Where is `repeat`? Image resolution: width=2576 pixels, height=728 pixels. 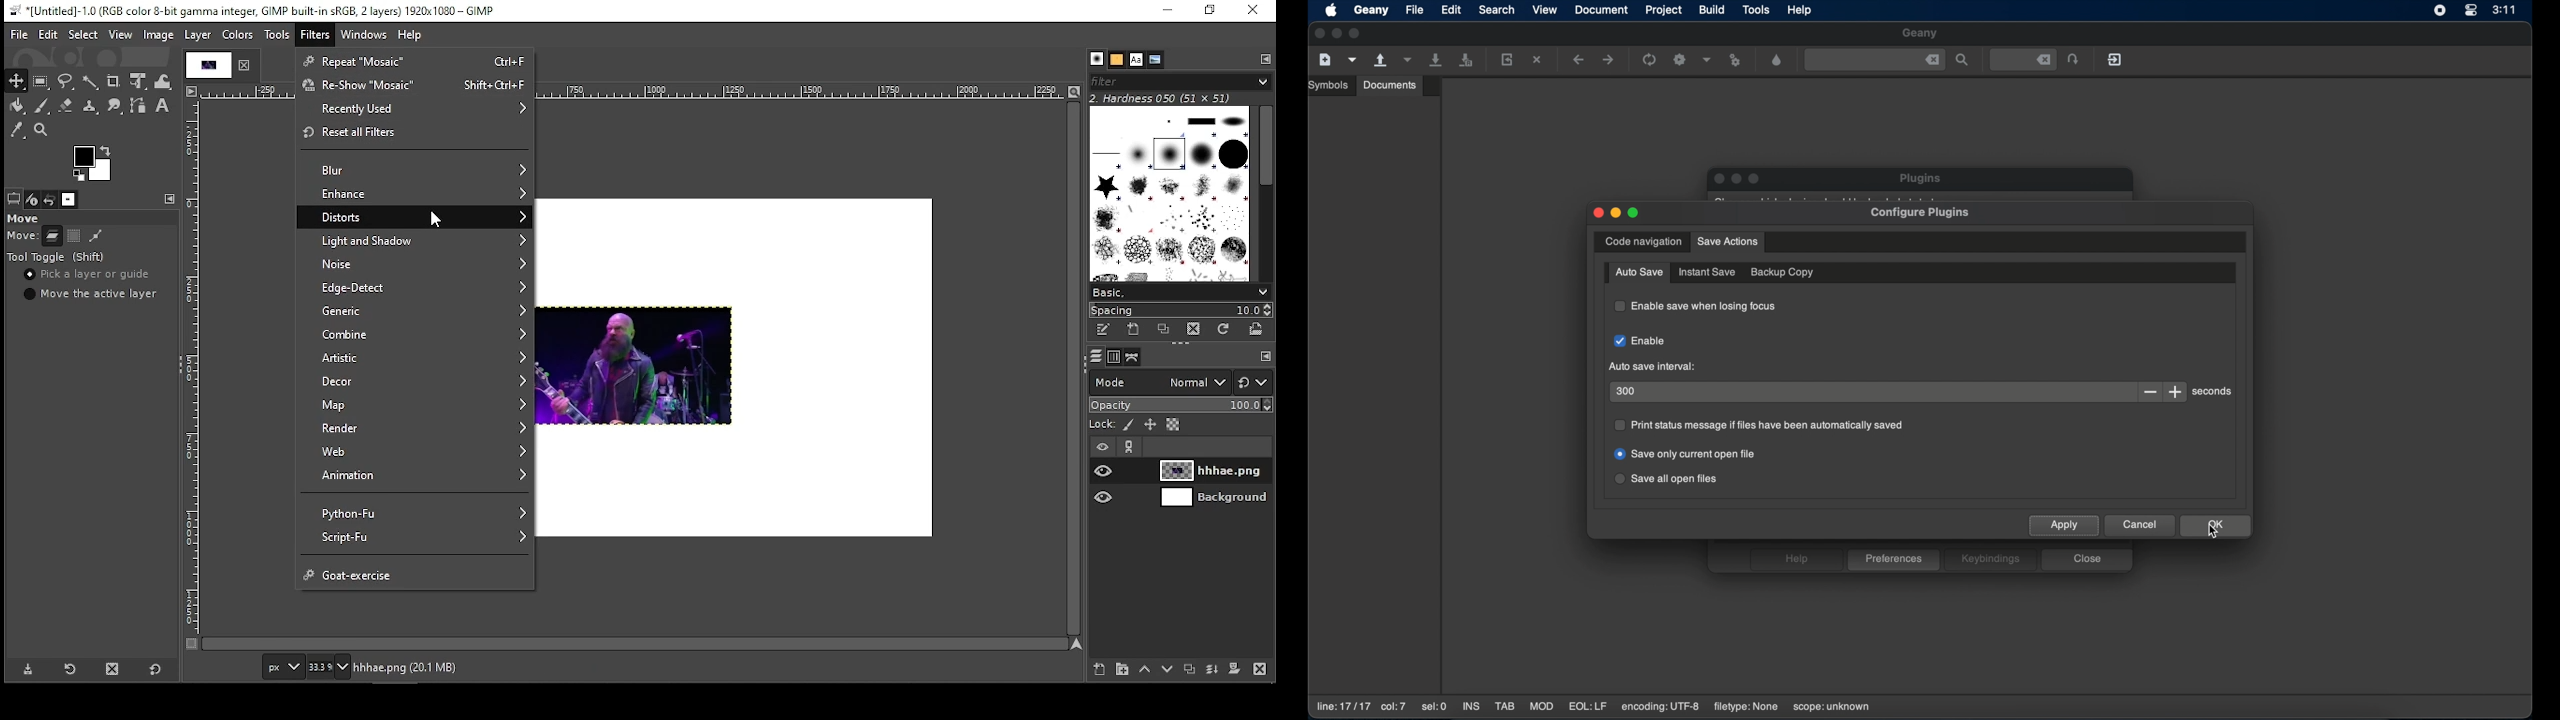 repeat is located at coordinates (415, 61).